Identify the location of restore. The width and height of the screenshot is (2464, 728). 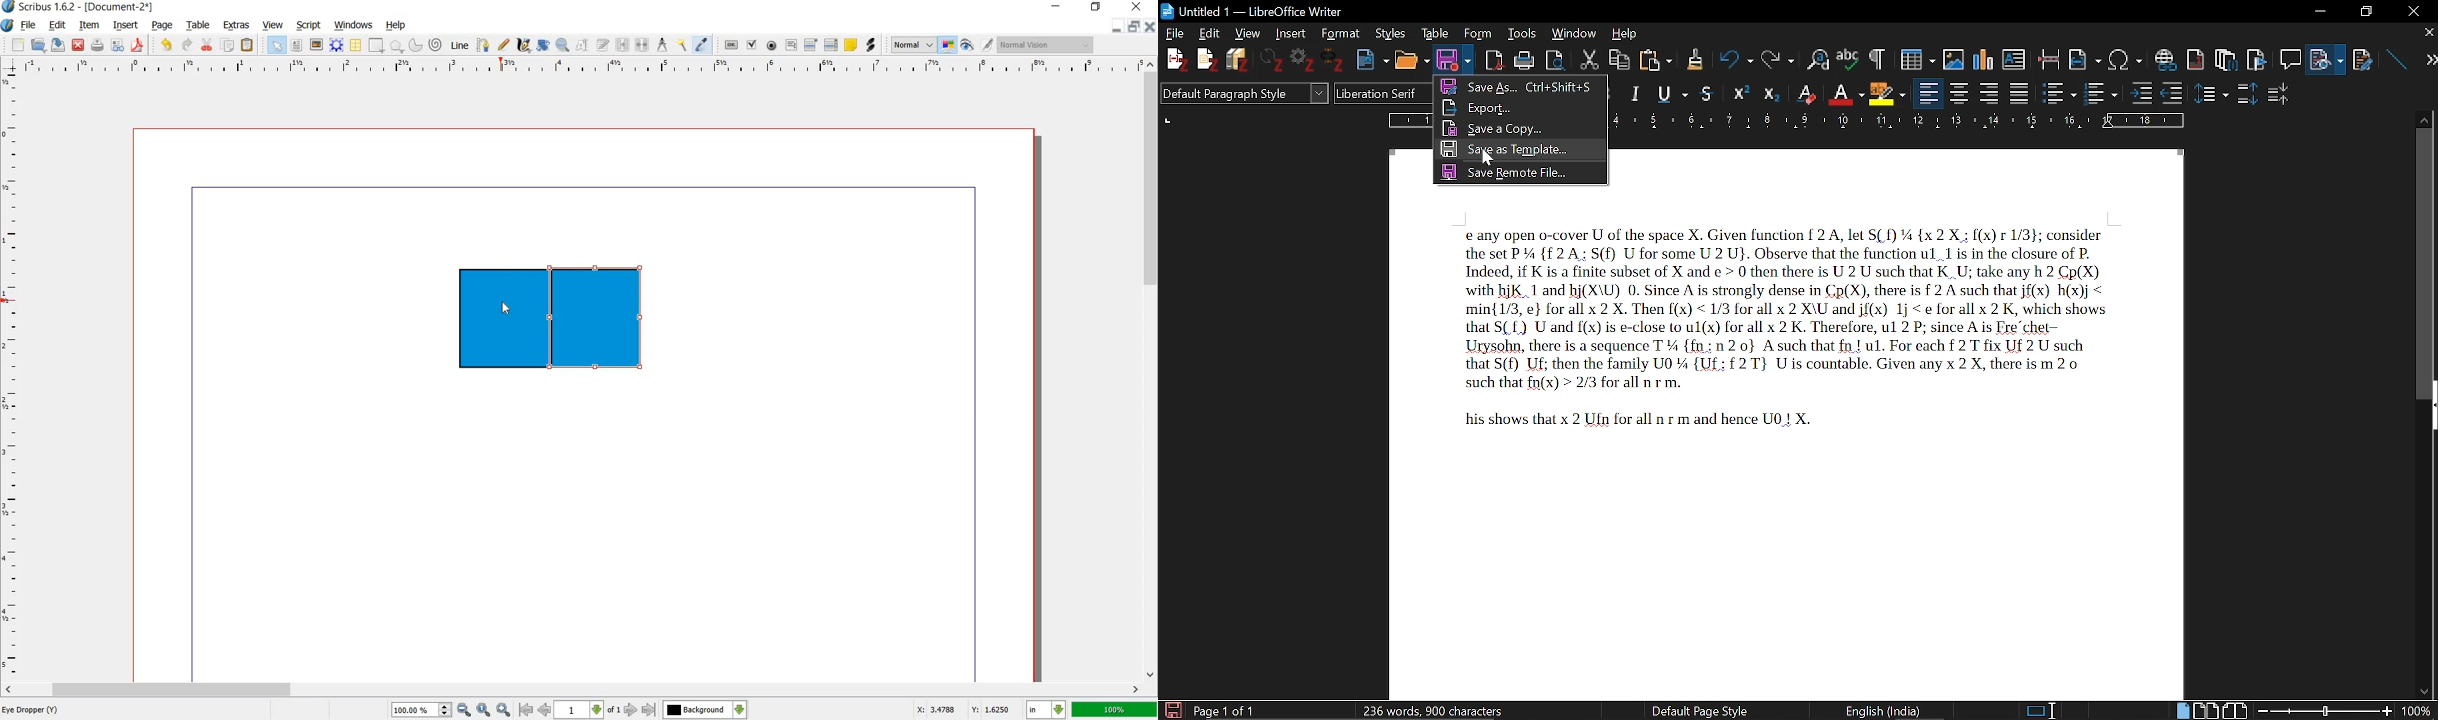
(1096, 8).